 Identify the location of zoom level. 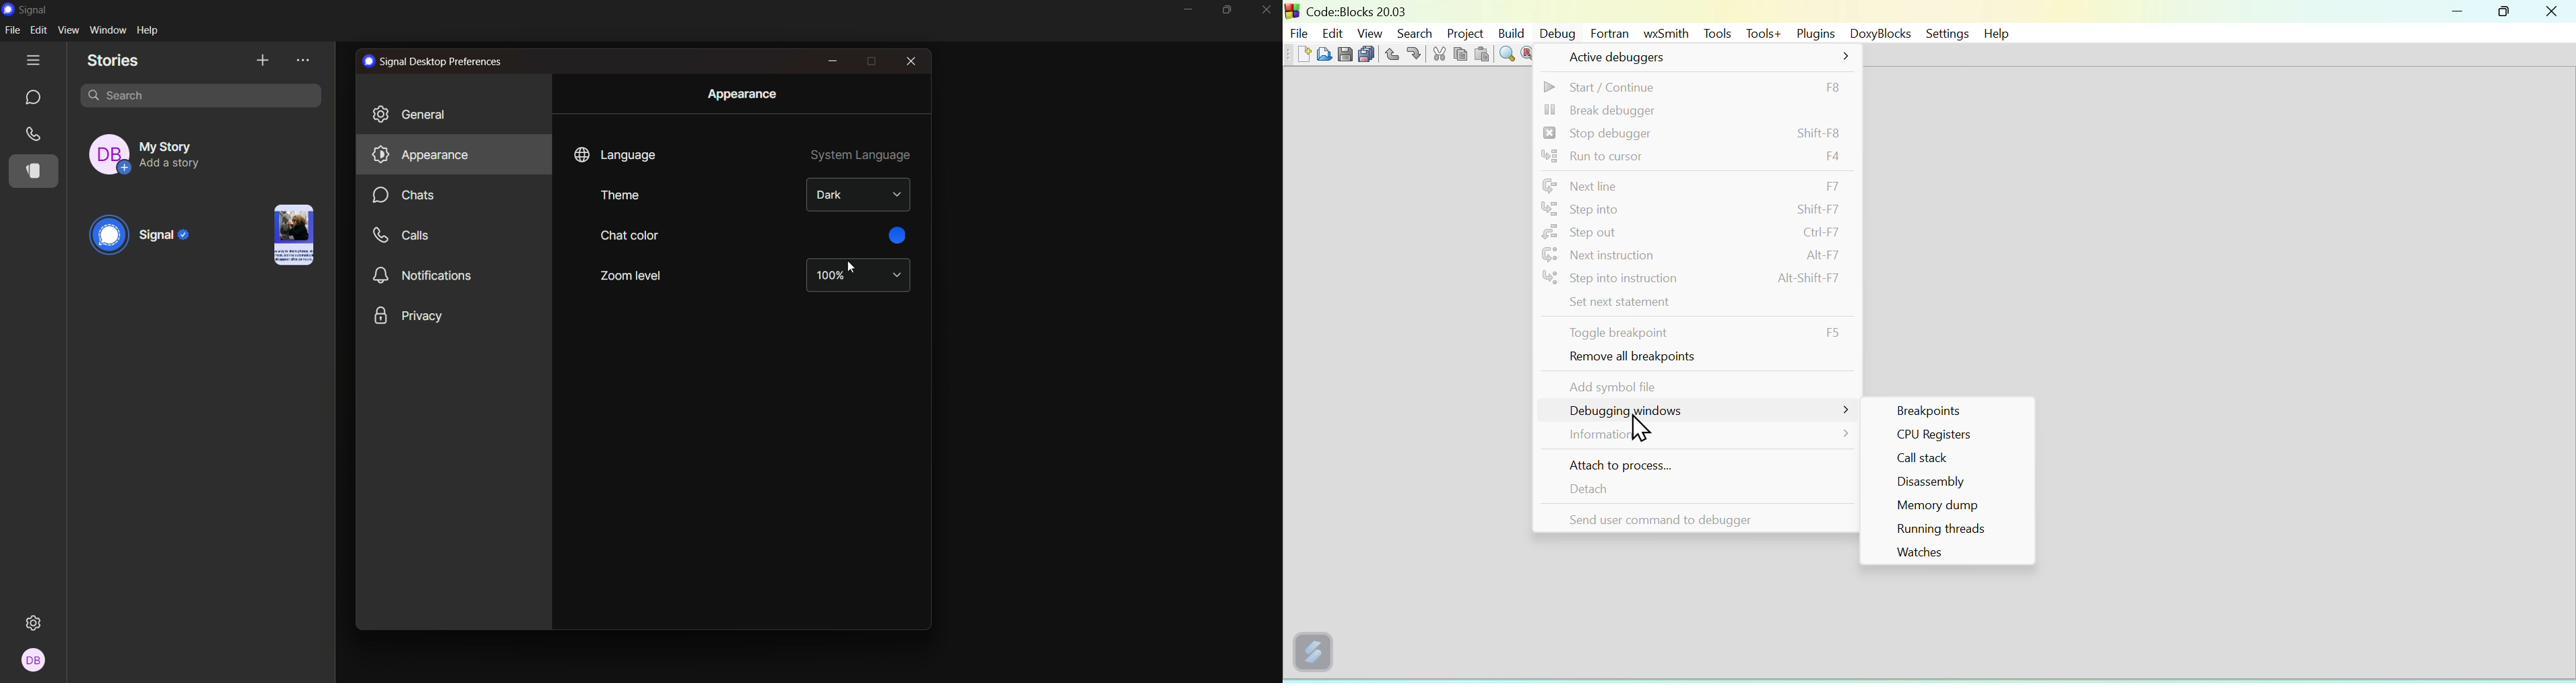
(633, 274).